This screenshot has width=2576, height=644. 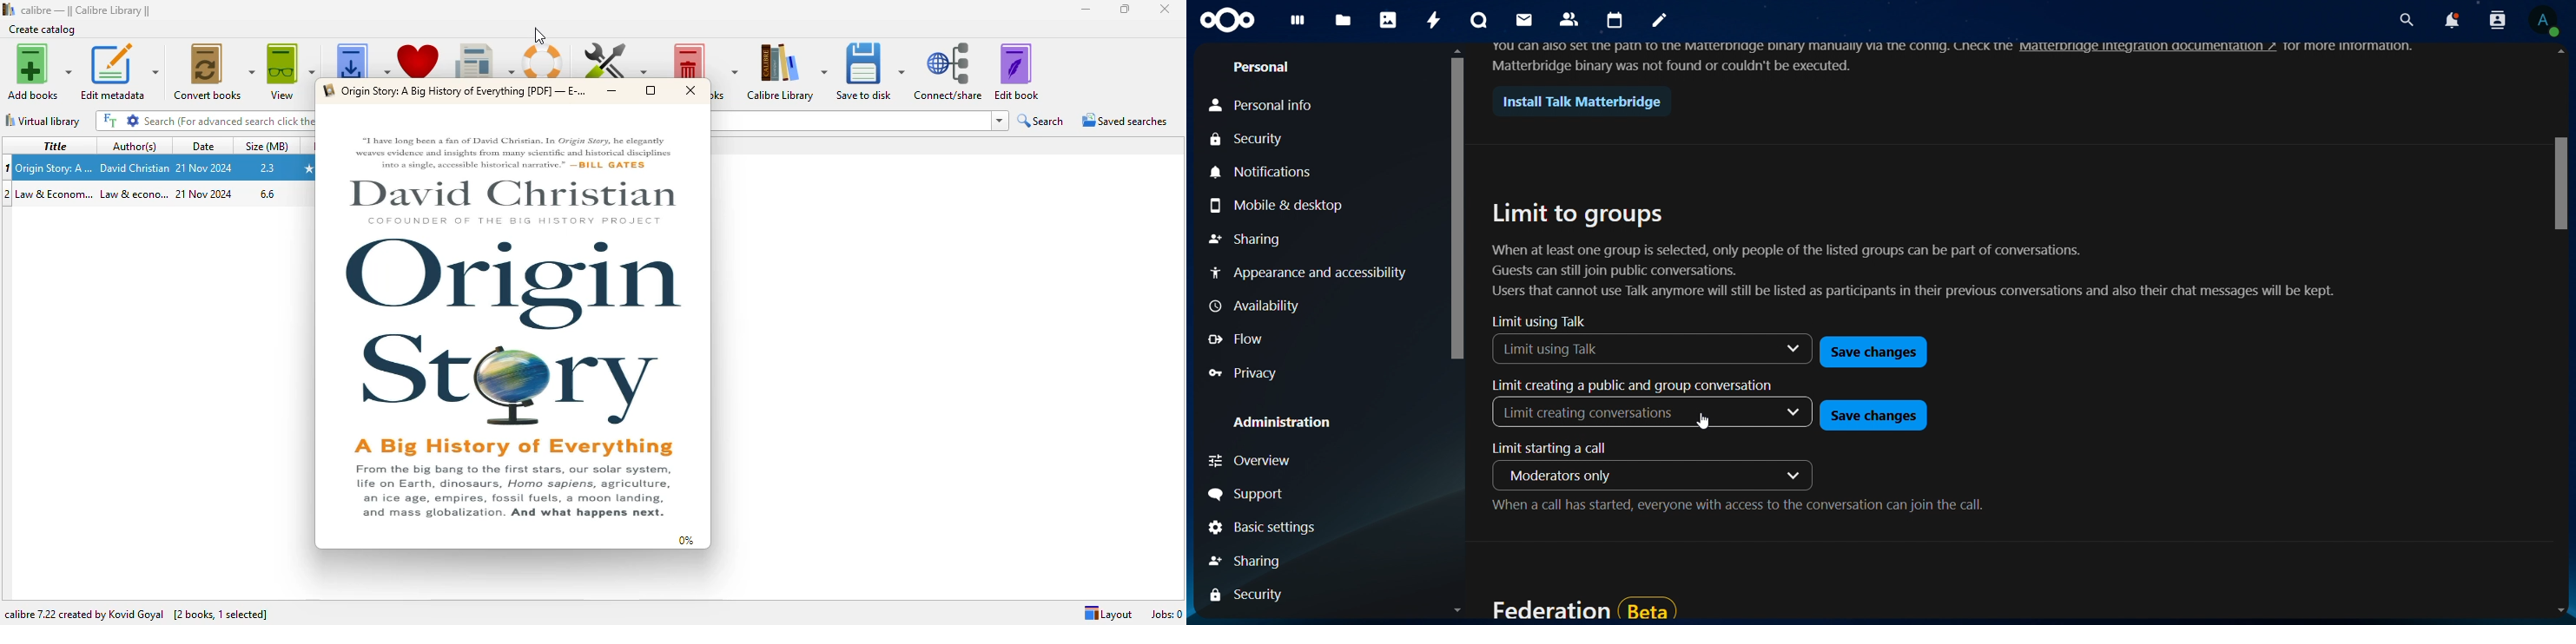 I want to click on maximize, so click(x=651, y=90).